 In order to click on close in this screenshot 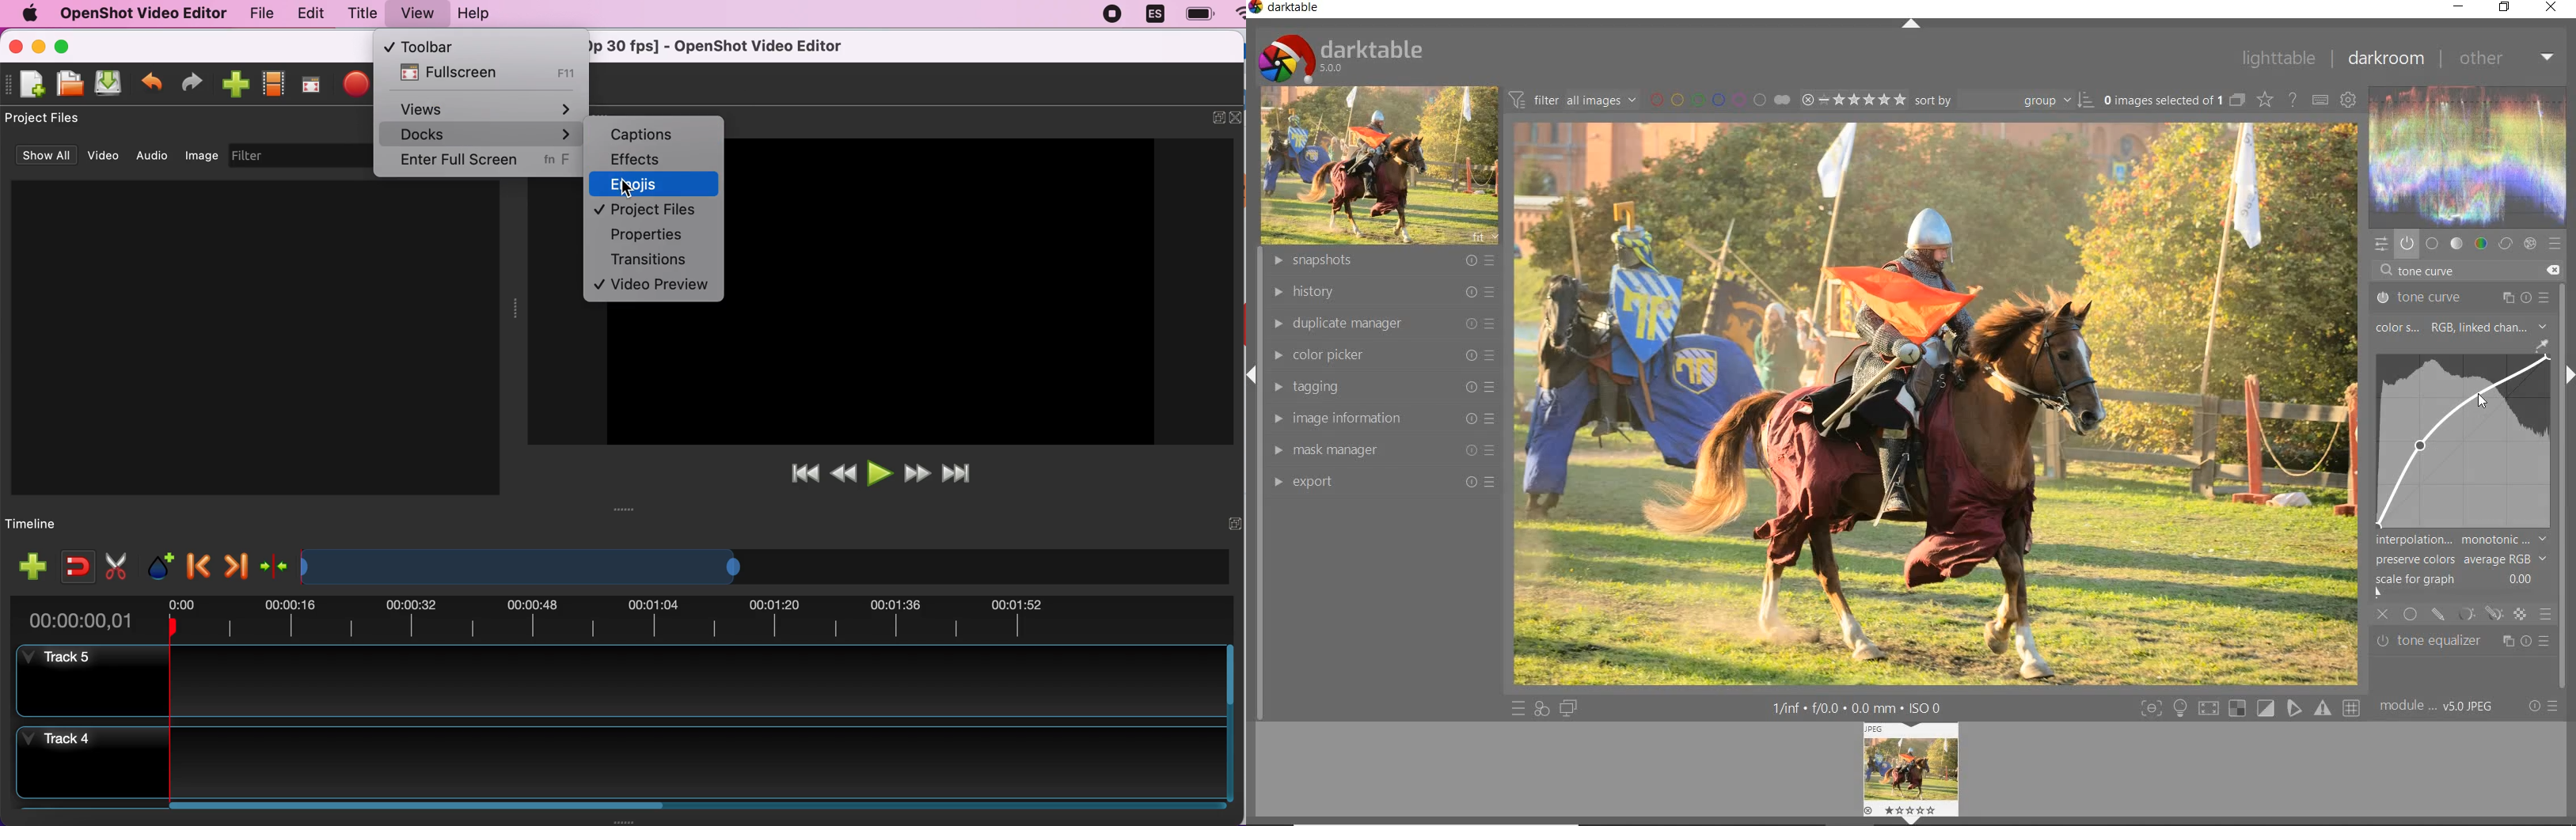, I will do `click(2384, 616)`.